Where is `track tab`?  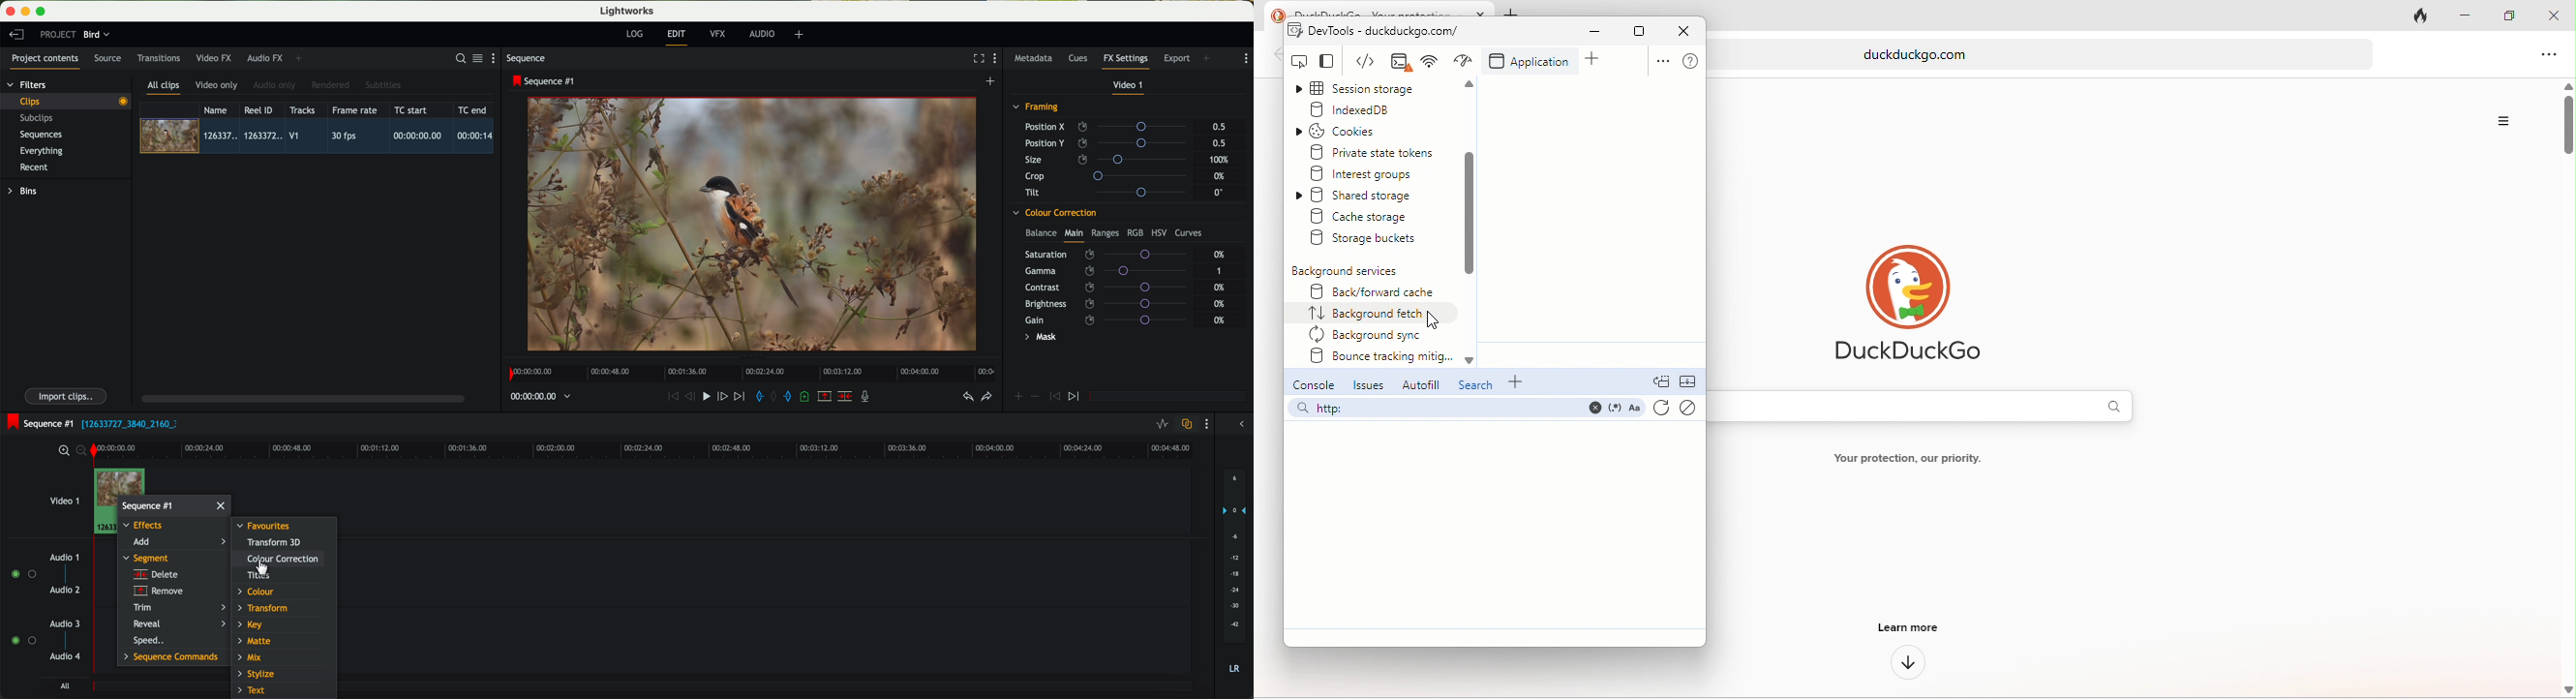
track tab is located at coordinates (2424, 18).